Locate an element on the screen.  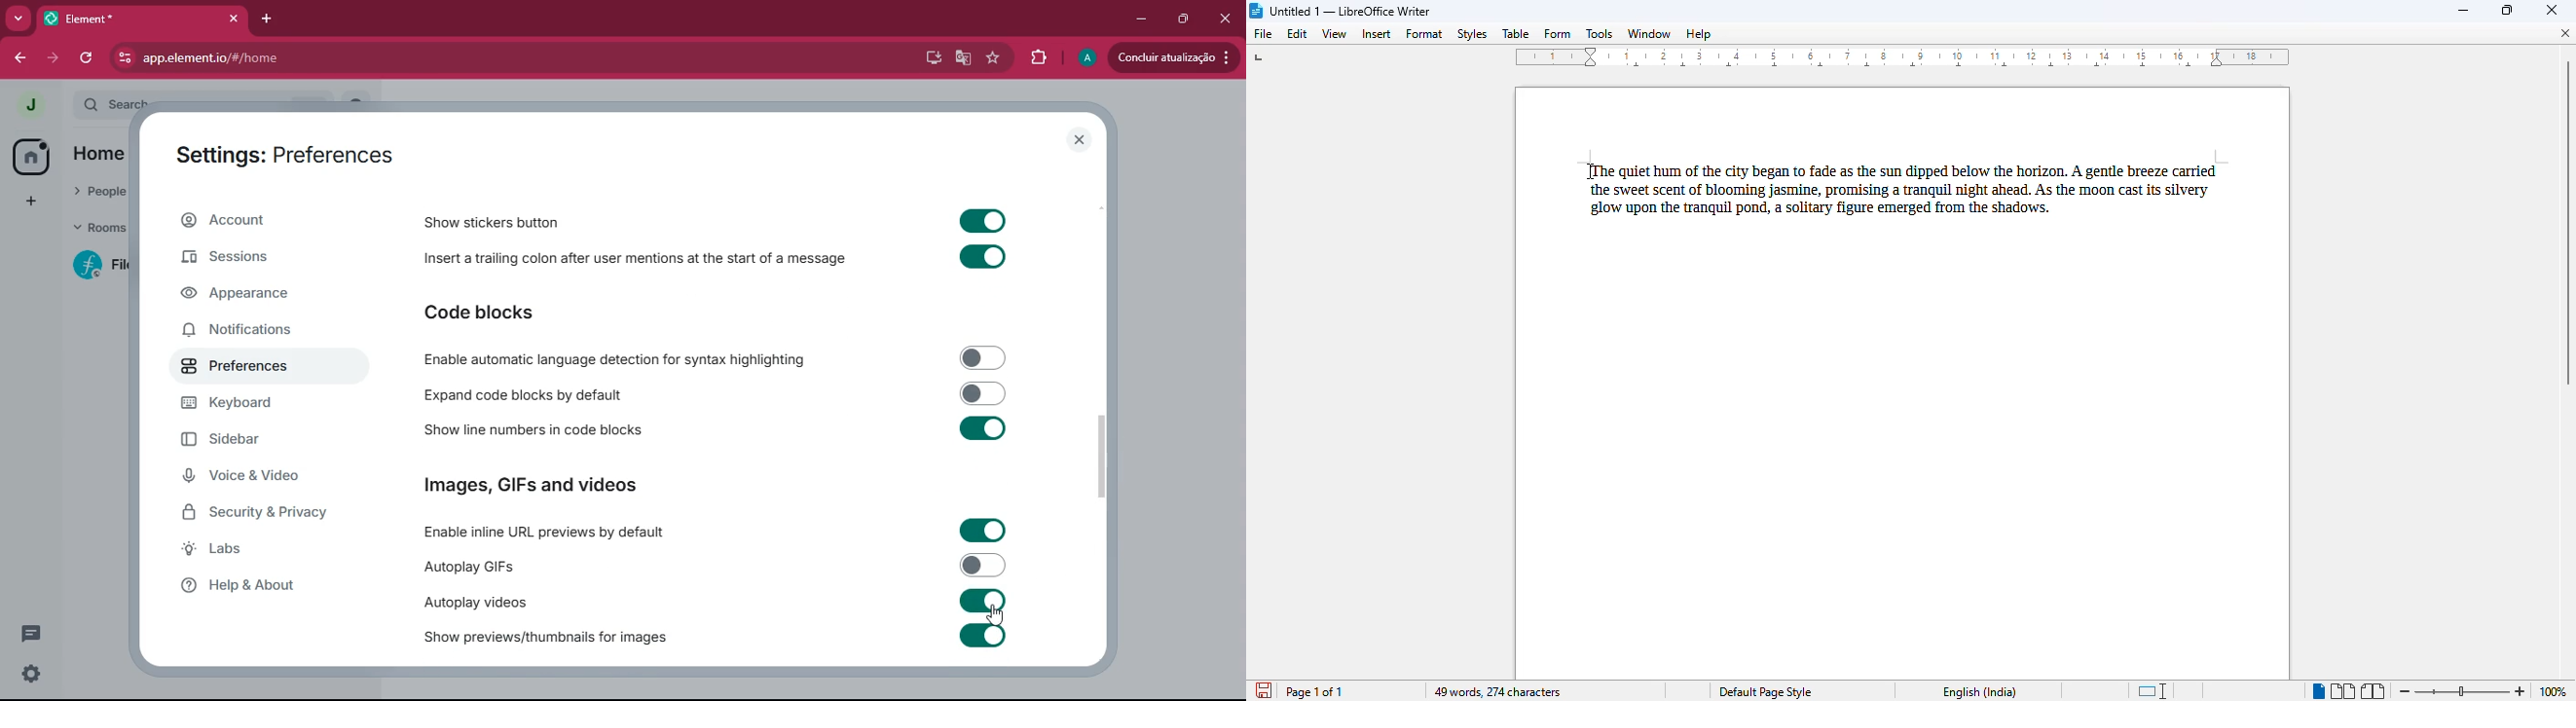
cursor is located at coordinates (995, 618).